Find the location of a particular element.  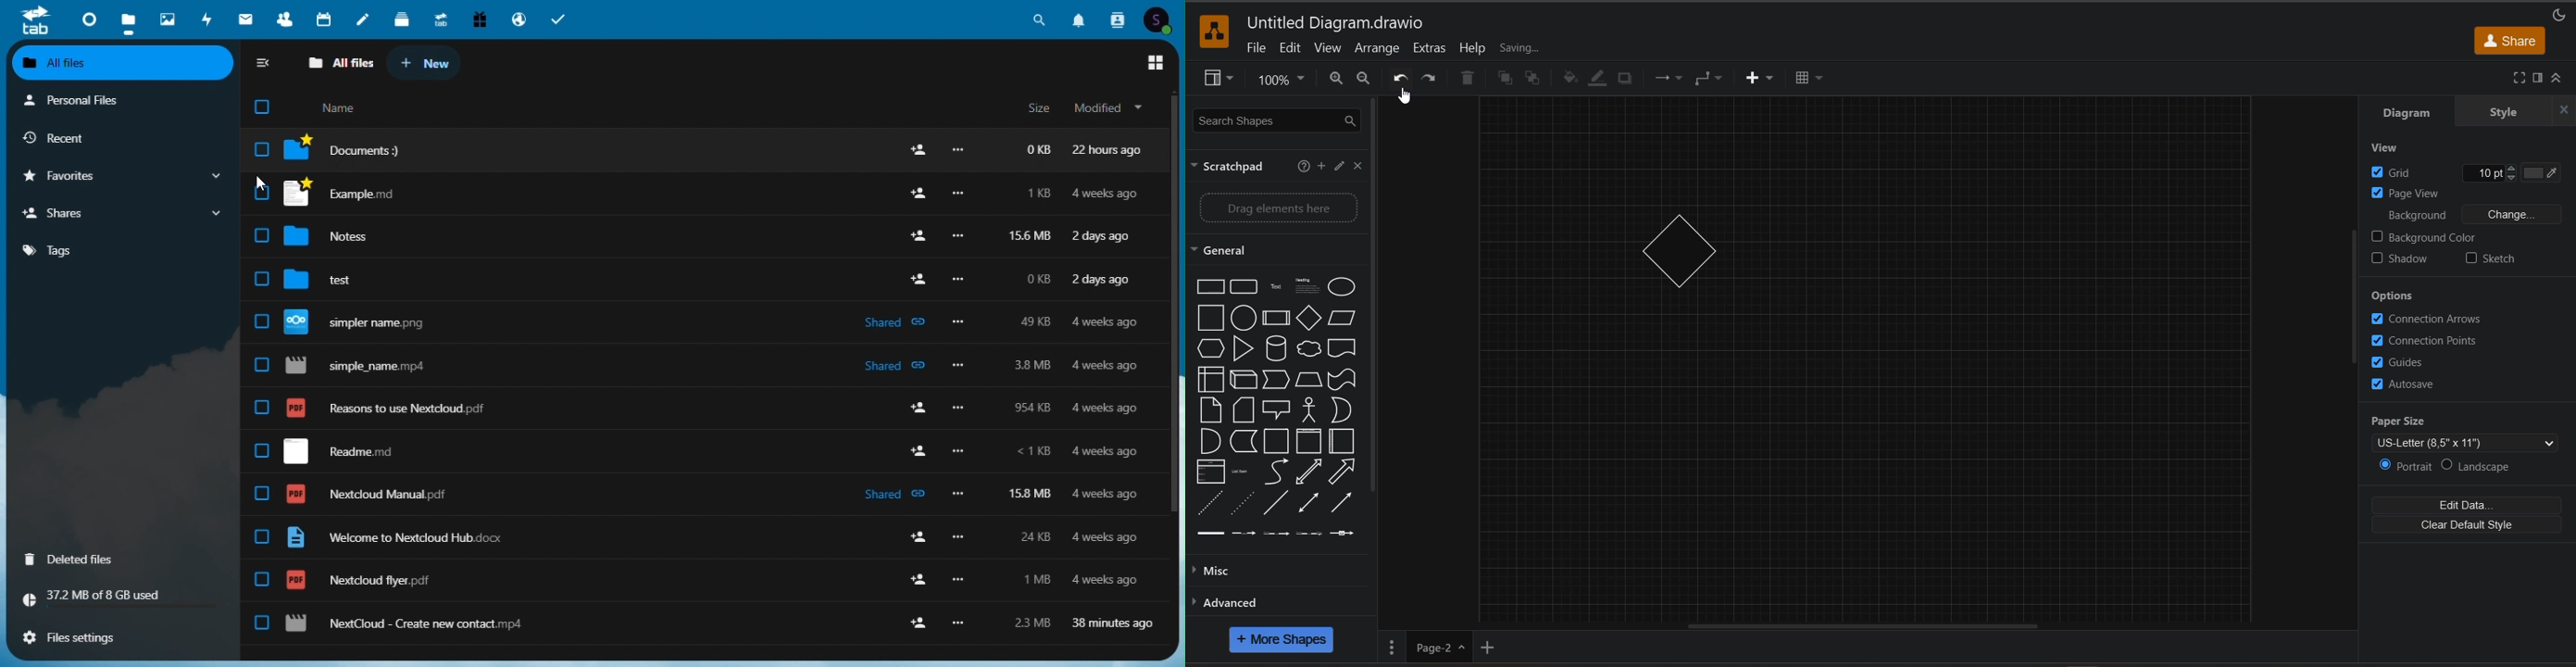

954 kb is located at coordinates (1037, 409).